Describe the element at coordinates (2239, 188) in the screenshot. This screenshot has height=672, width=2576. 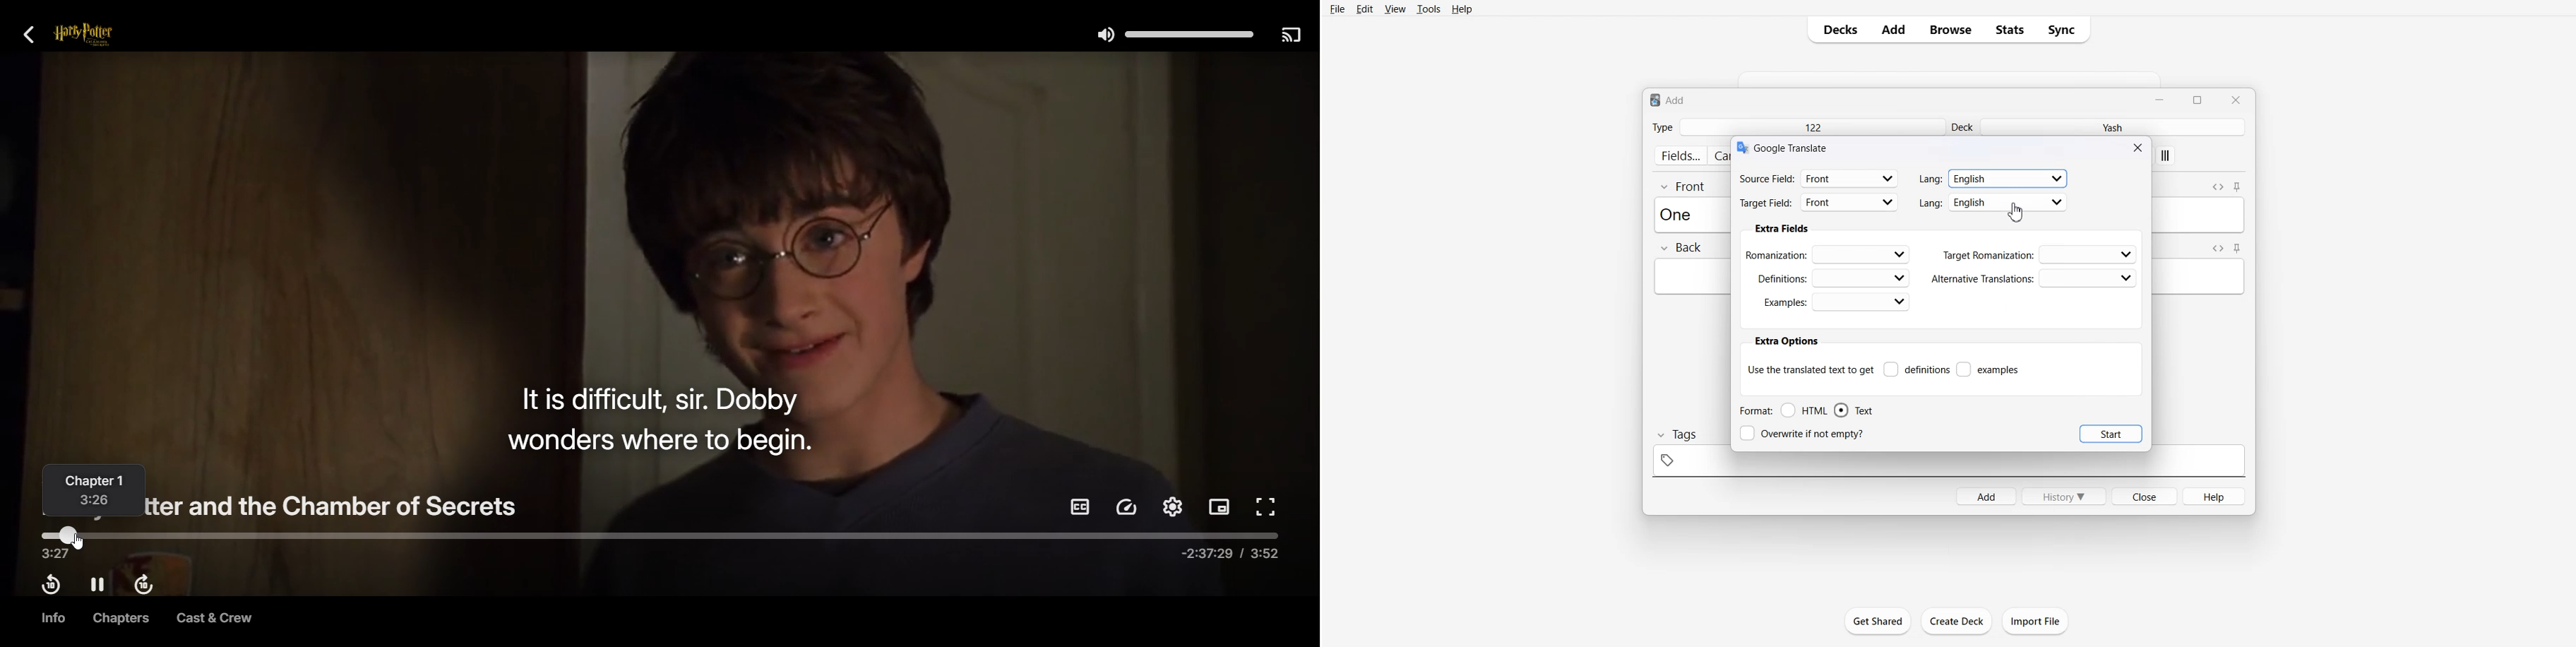
I see `Toggle sticky` at that location.